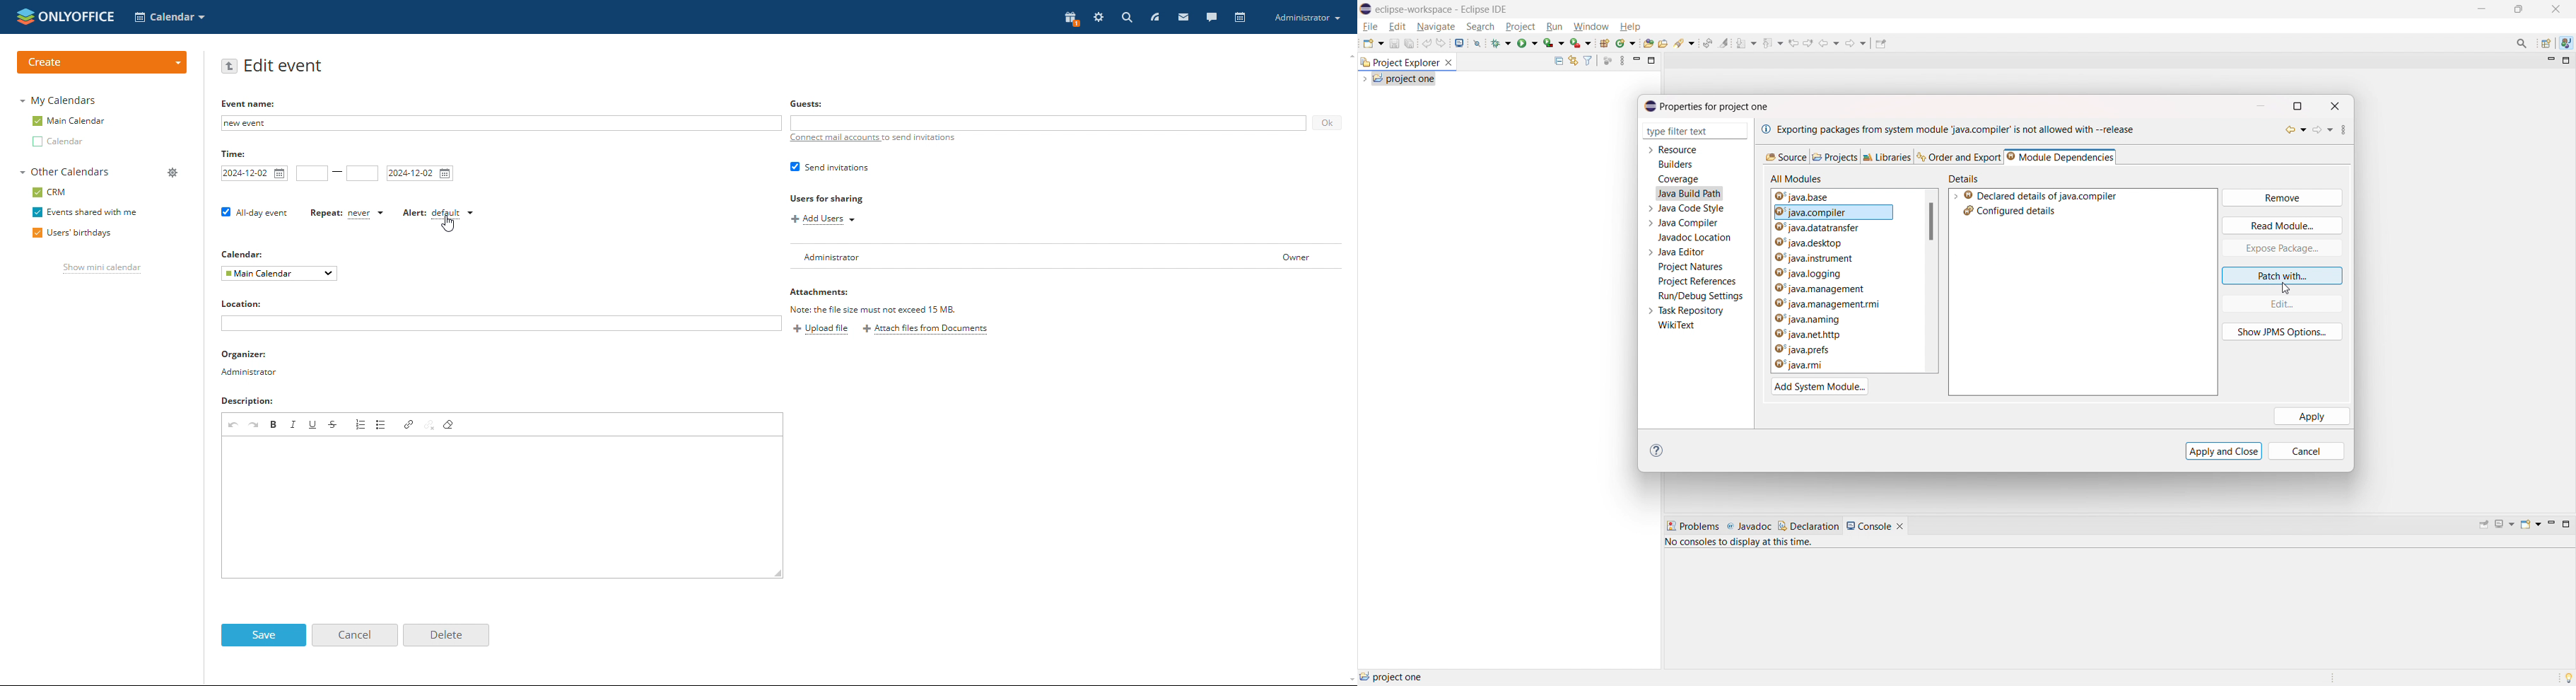 This screenshot has width=2576, height=700. I want to click on present, so click(1071, 18).